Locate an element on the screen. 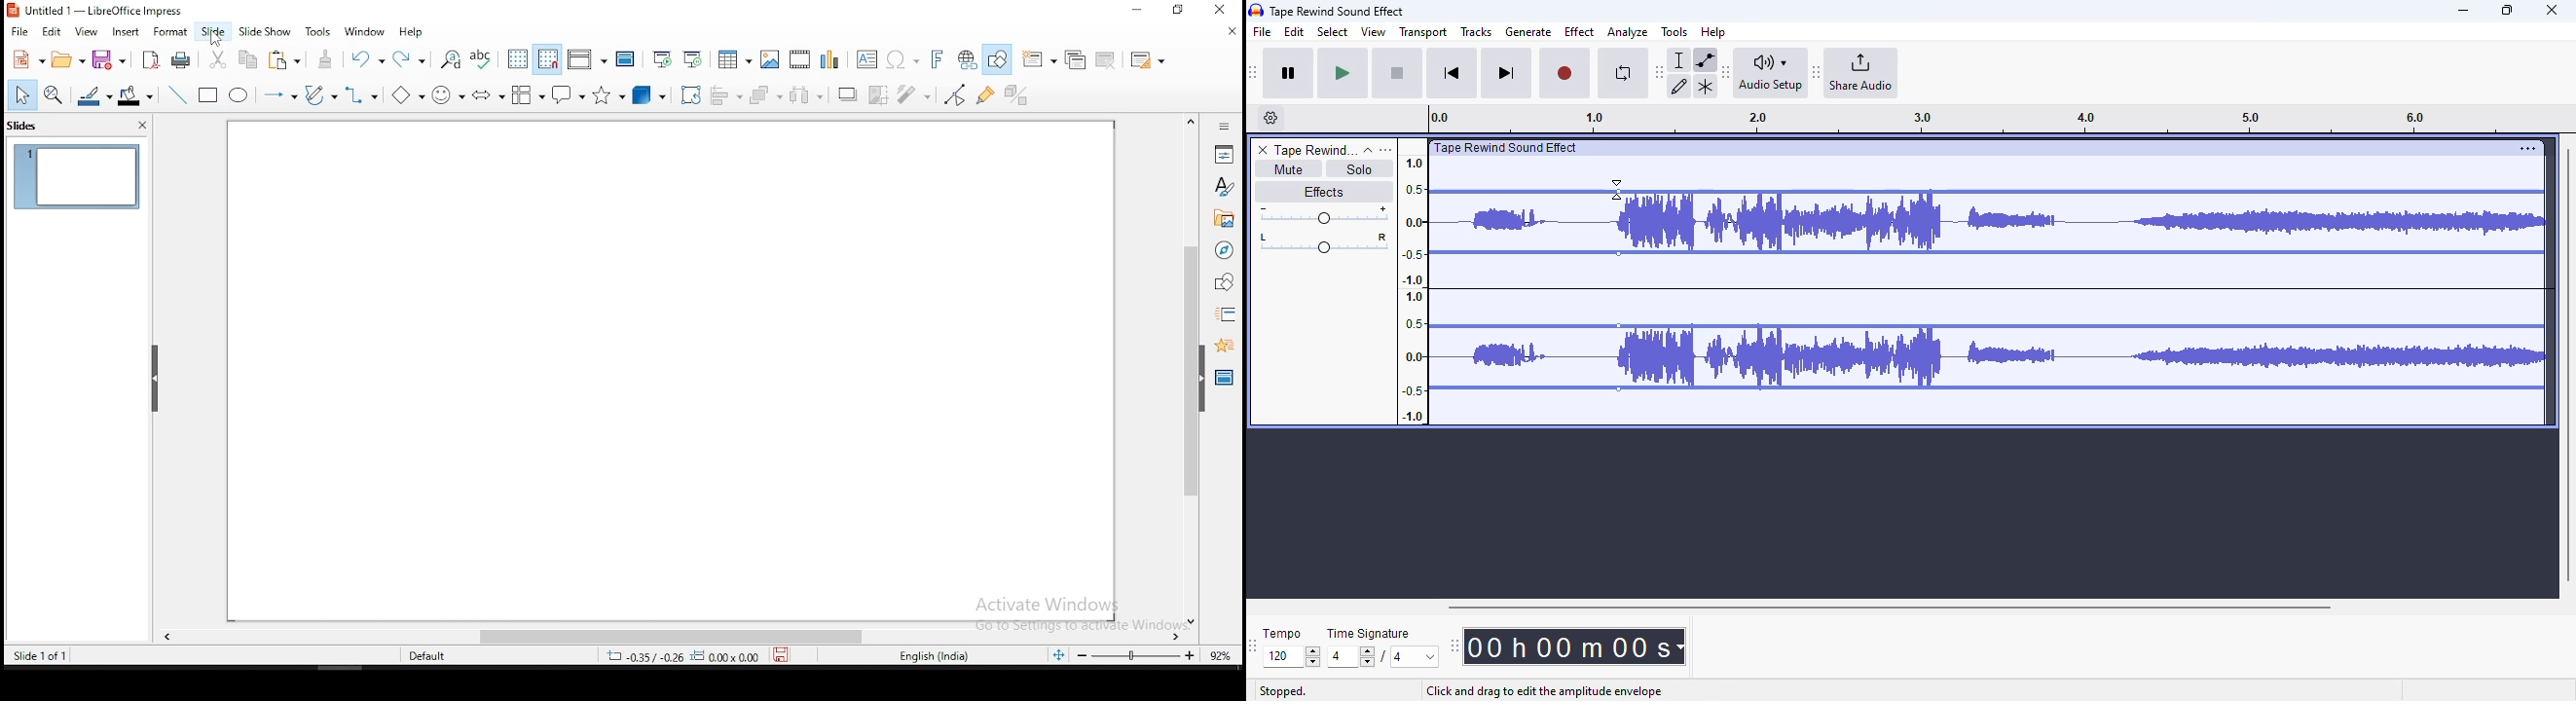  text box is located at coordinates (867, 60).